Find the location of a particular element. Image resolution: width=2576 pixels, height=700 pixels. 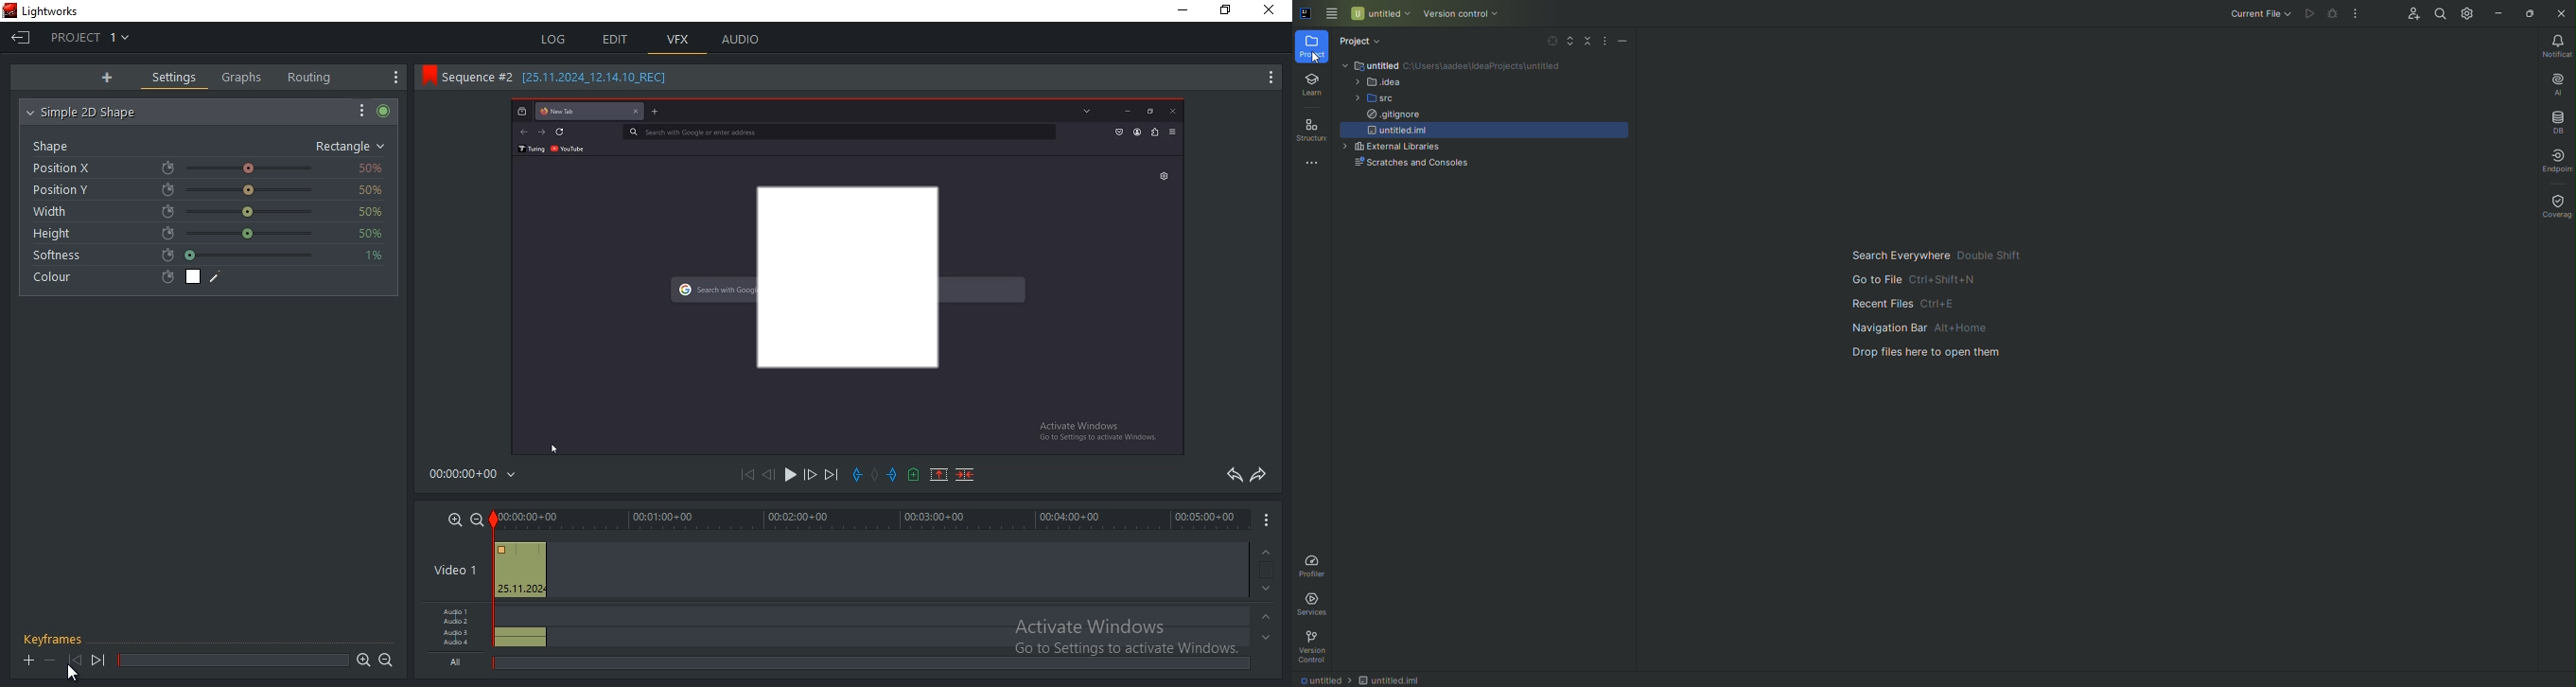

zoom out is located at coordinates (388, 662).